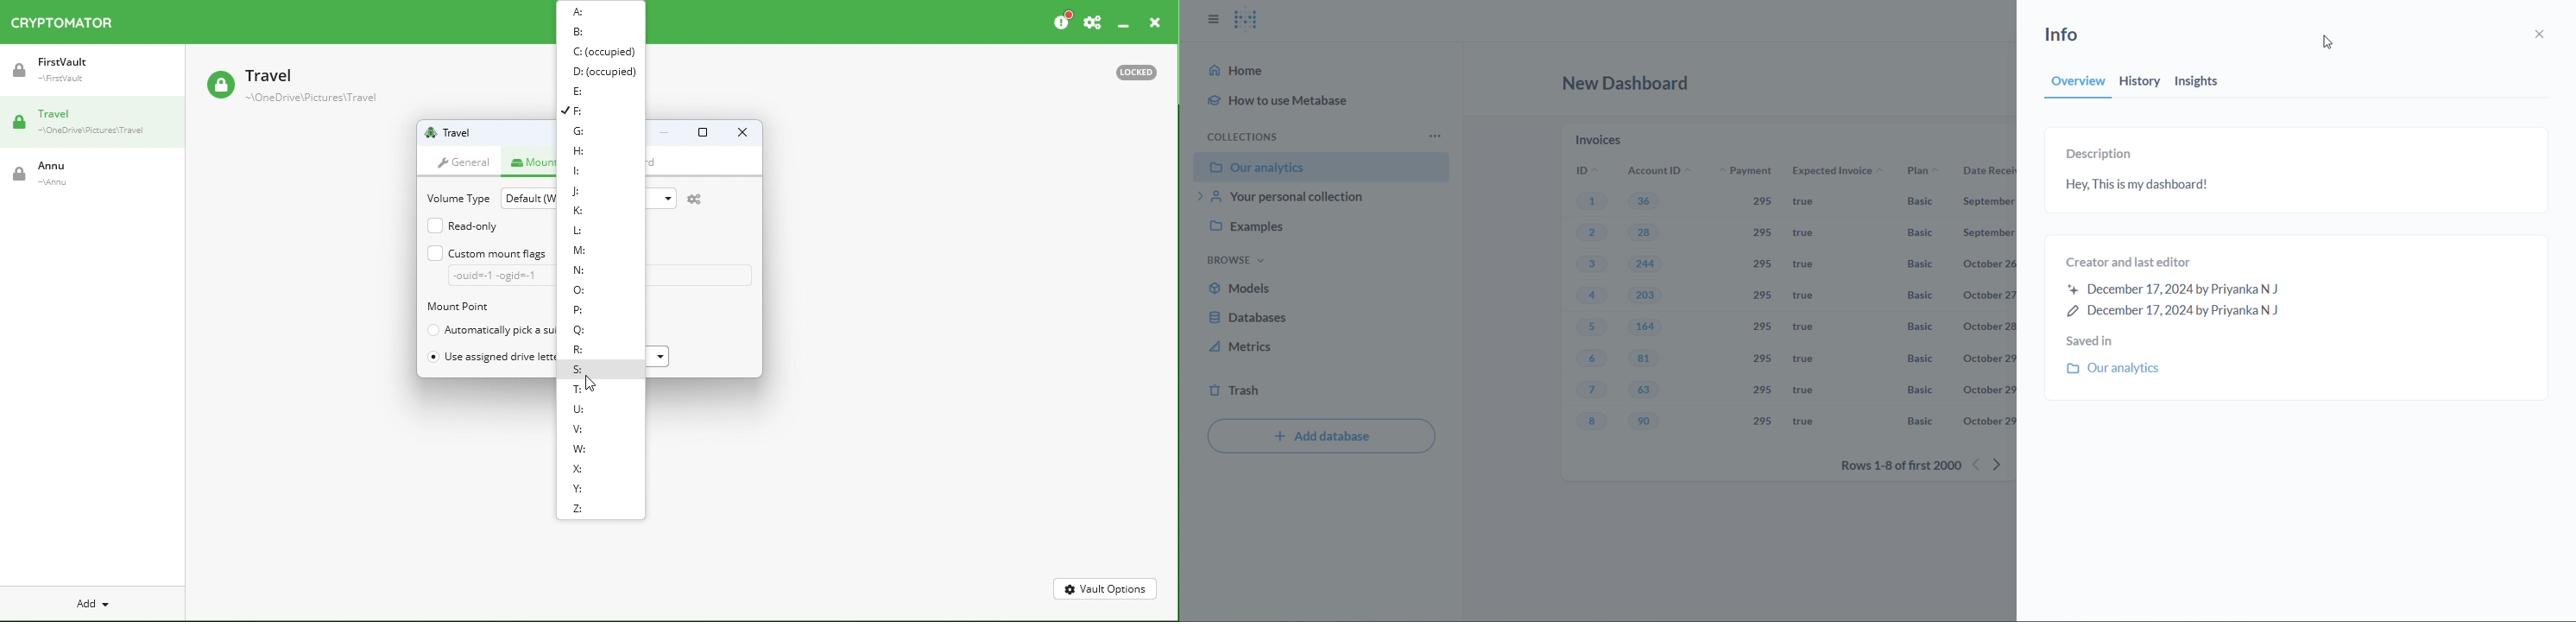  Describe the element at coordinates (1765, 358) in the screenshot. I see `295` at that location.